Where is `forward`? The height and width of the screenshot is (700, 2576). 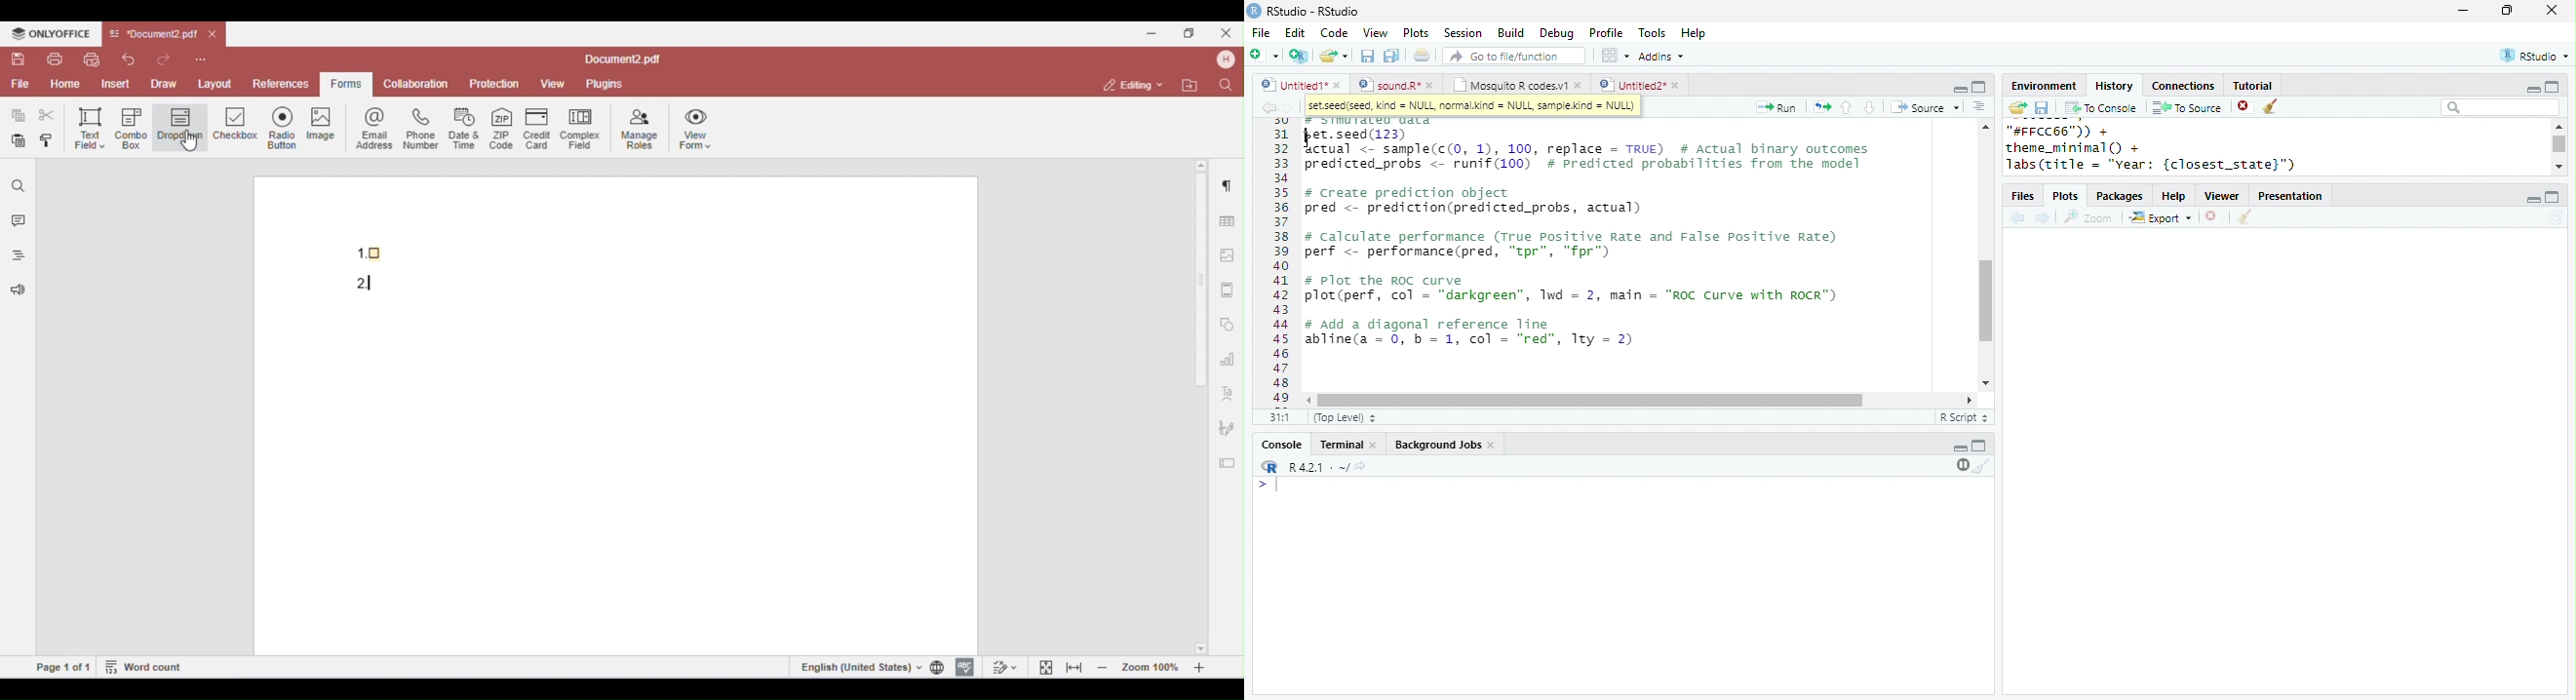 forward is located at coordinates (2044, 219).